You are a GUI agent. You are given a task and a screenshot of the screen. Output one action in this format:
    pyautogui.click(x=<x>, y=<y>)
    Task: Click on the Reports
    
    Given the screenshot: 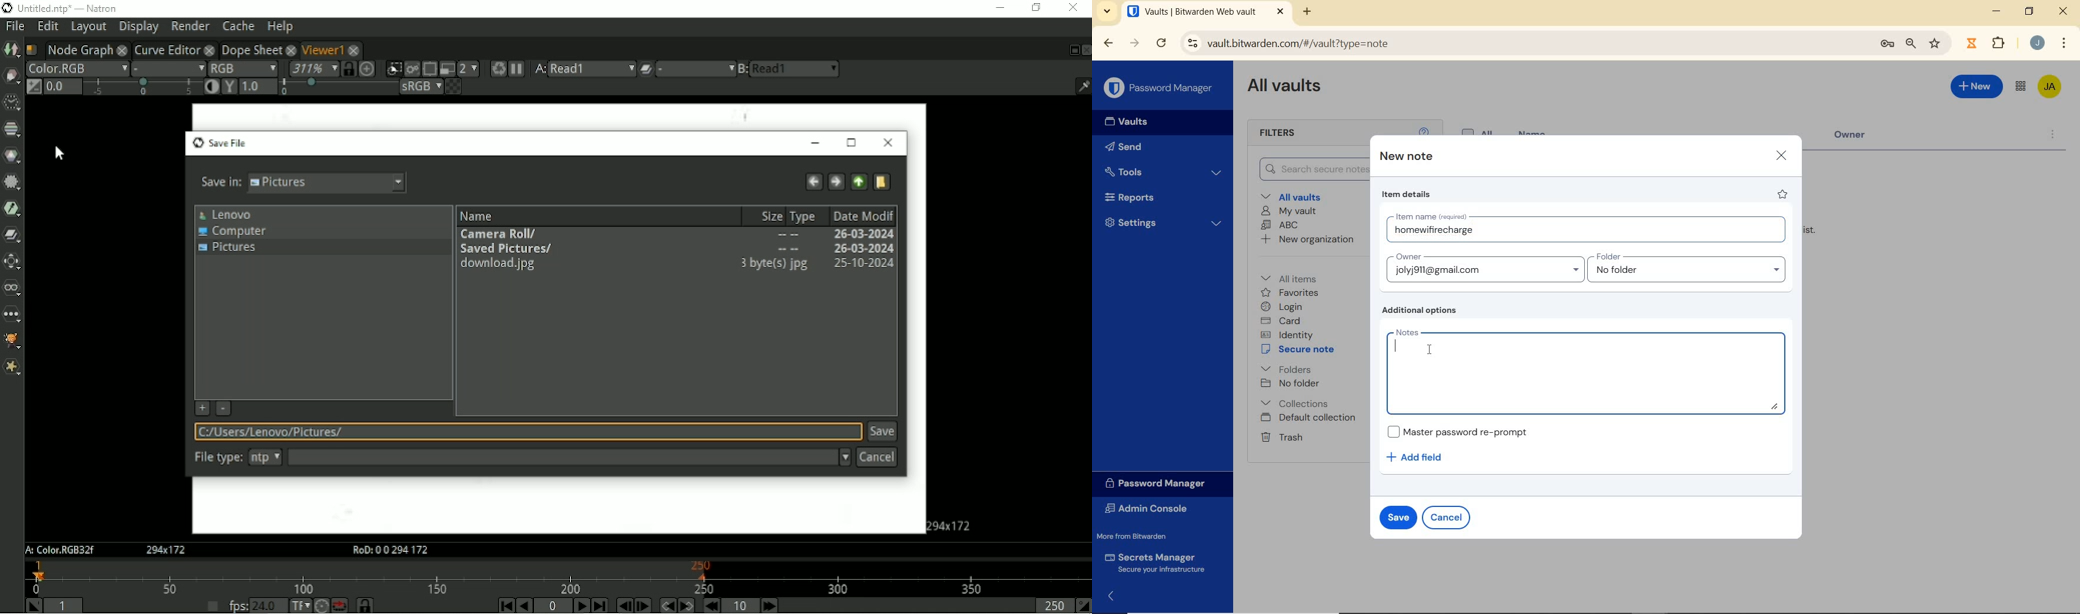 What is the action you would take?
    pyautogui.click(x=1159, y=196)
    